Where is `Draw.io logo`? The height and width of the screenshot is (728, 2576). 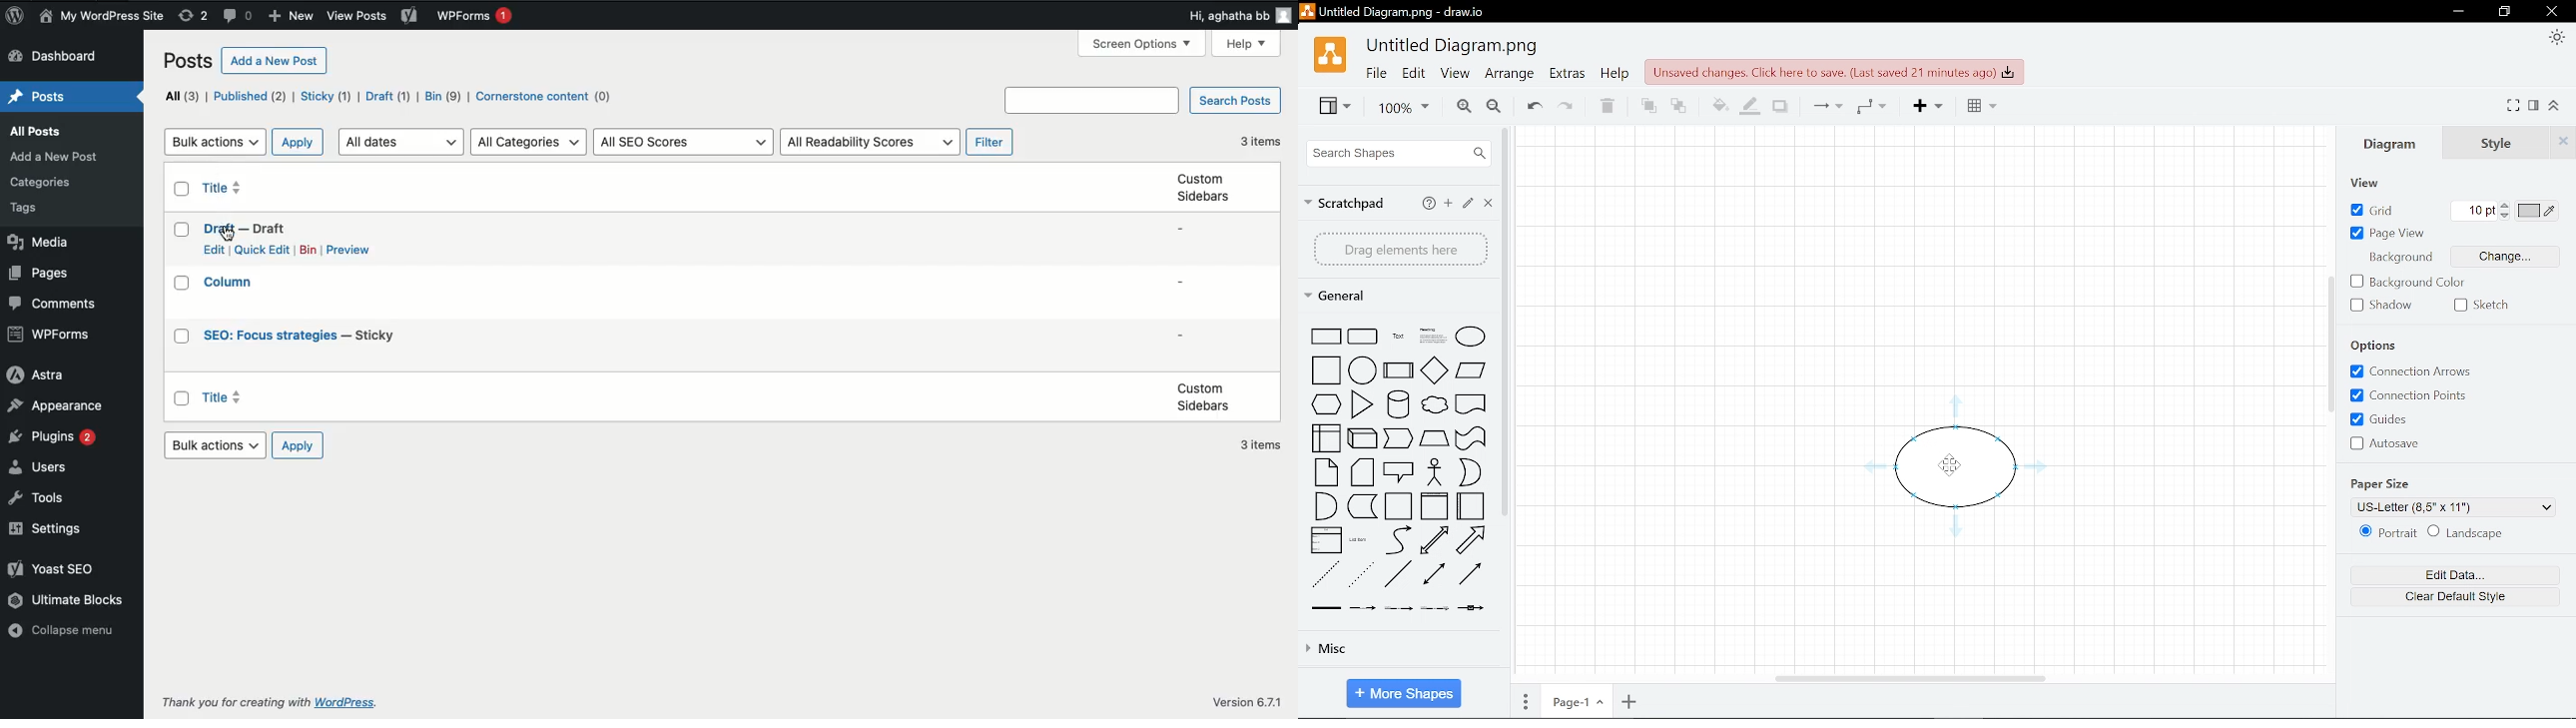 Draw.io logo is located at coordinates (1330, 56).